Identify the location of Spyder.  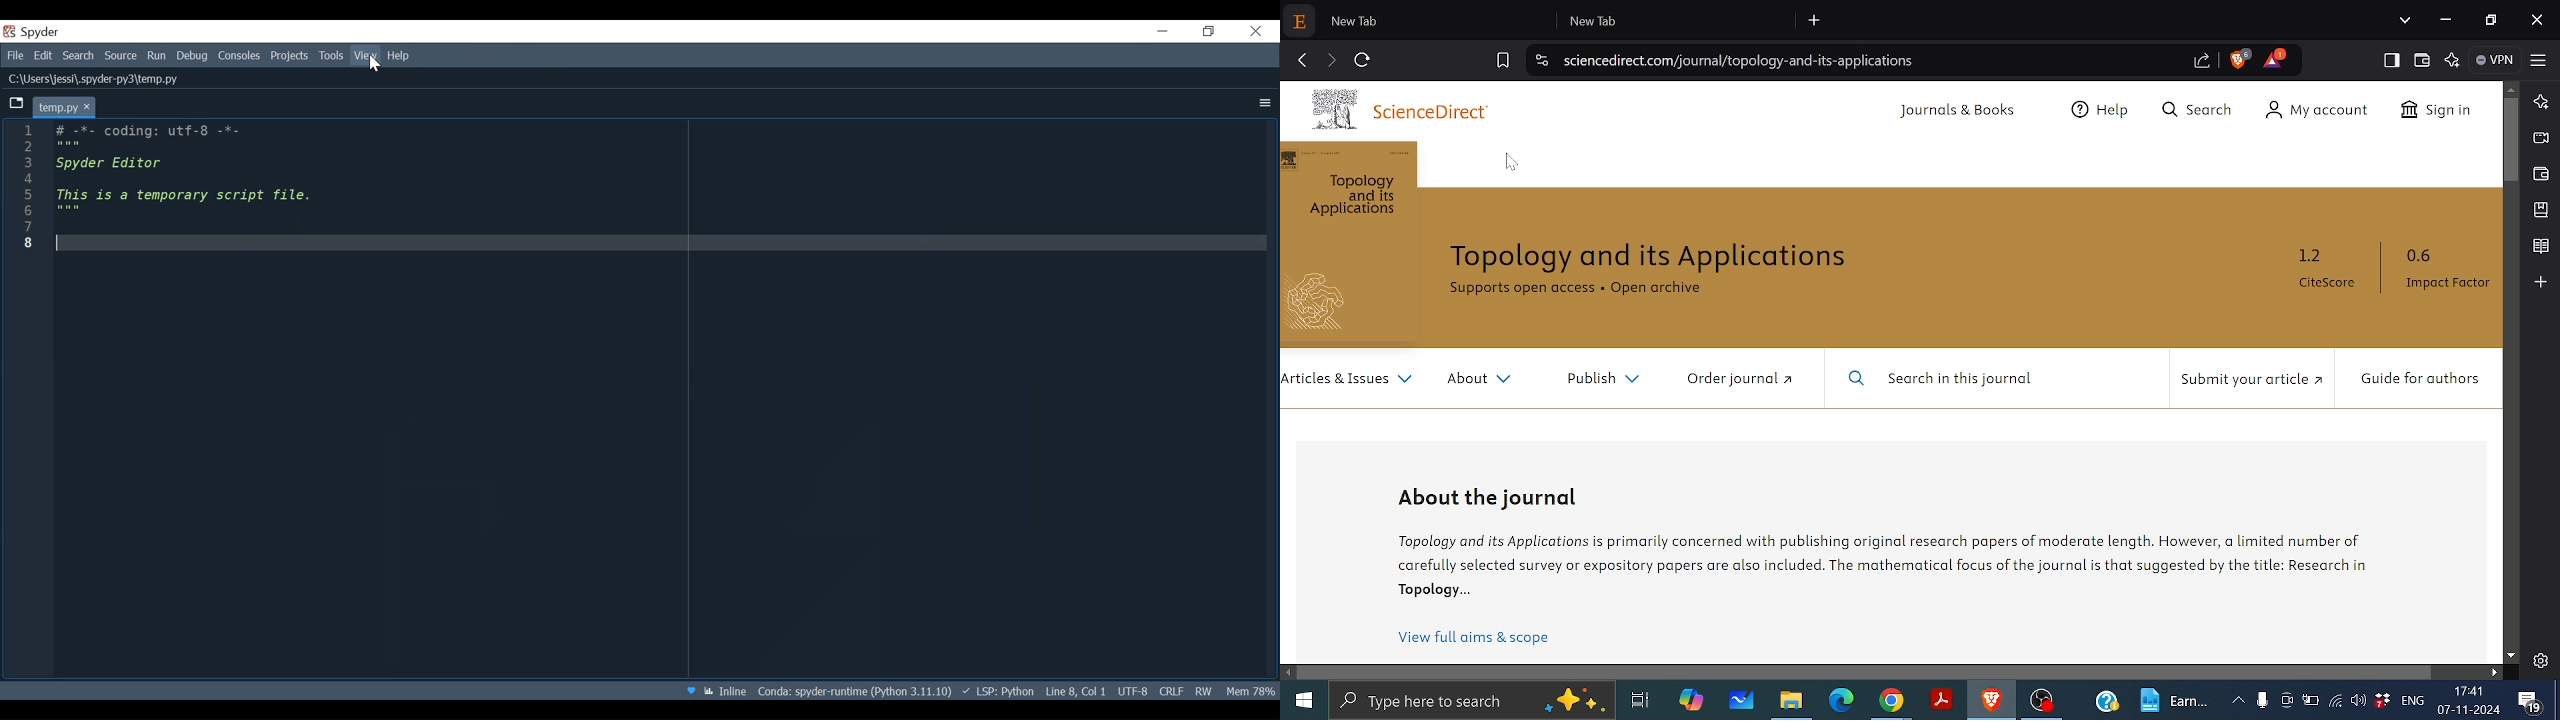
(43, 31).